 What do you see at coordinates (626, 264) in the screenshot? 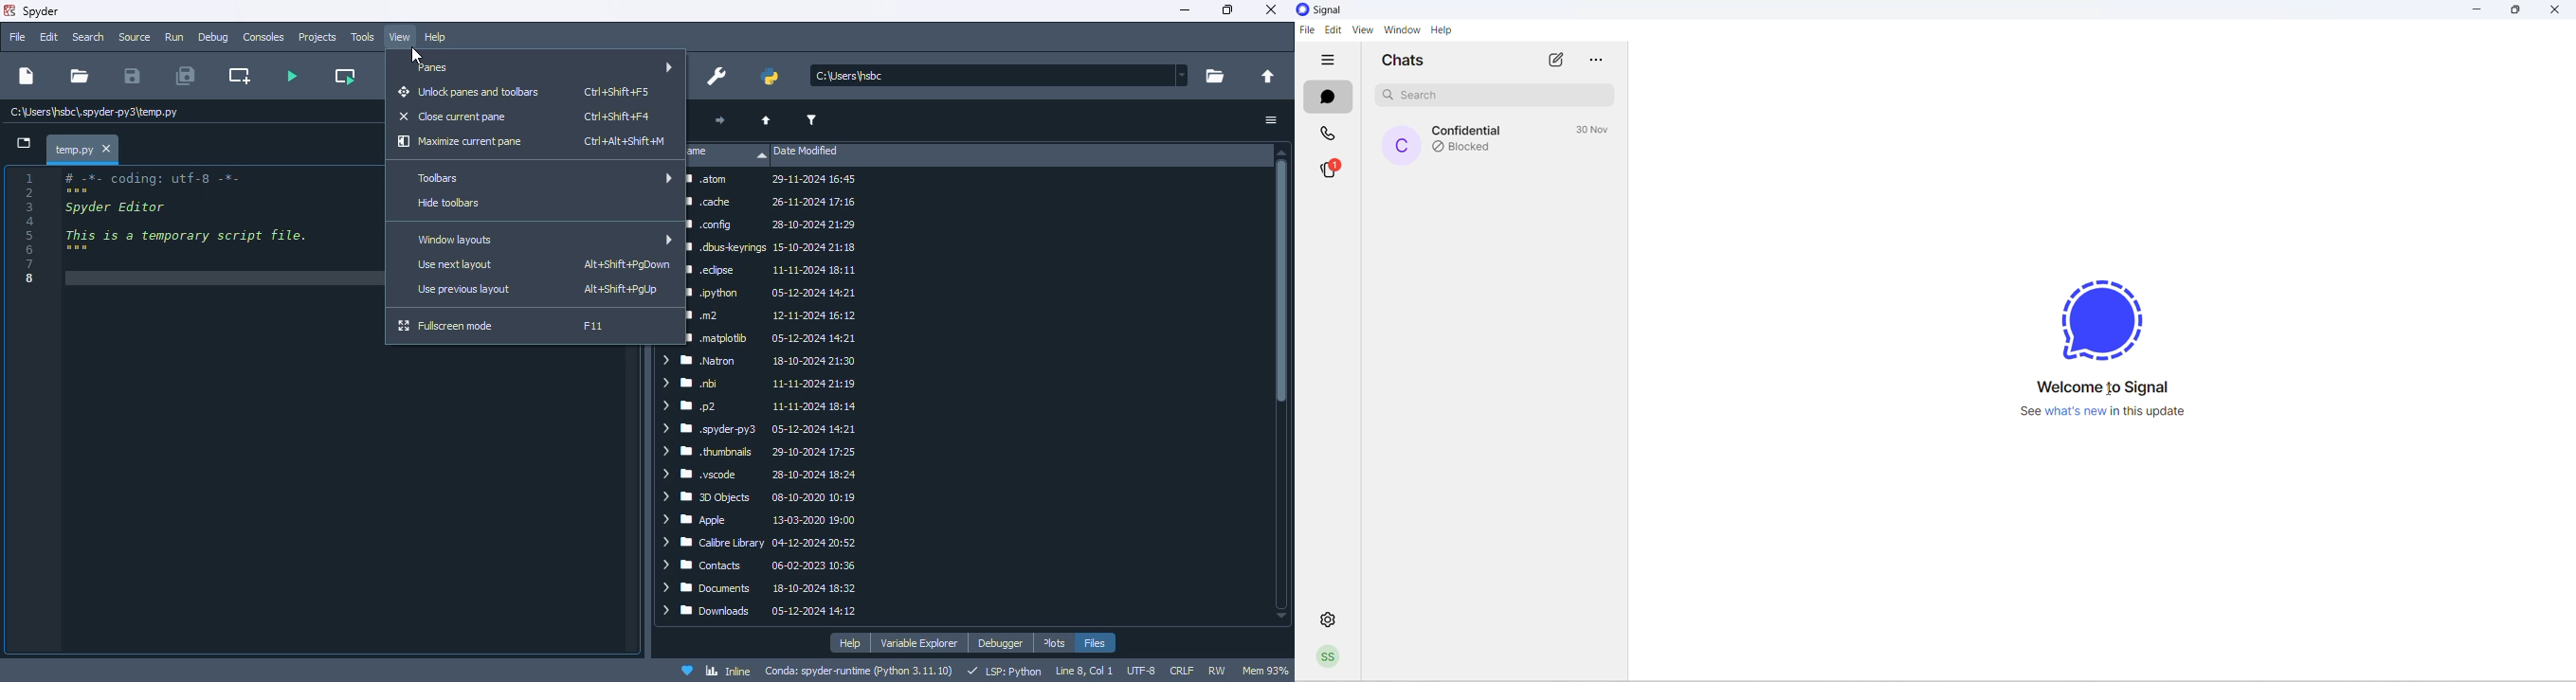
I see `shortcut for use next layout` at bounding box center [626, 264].